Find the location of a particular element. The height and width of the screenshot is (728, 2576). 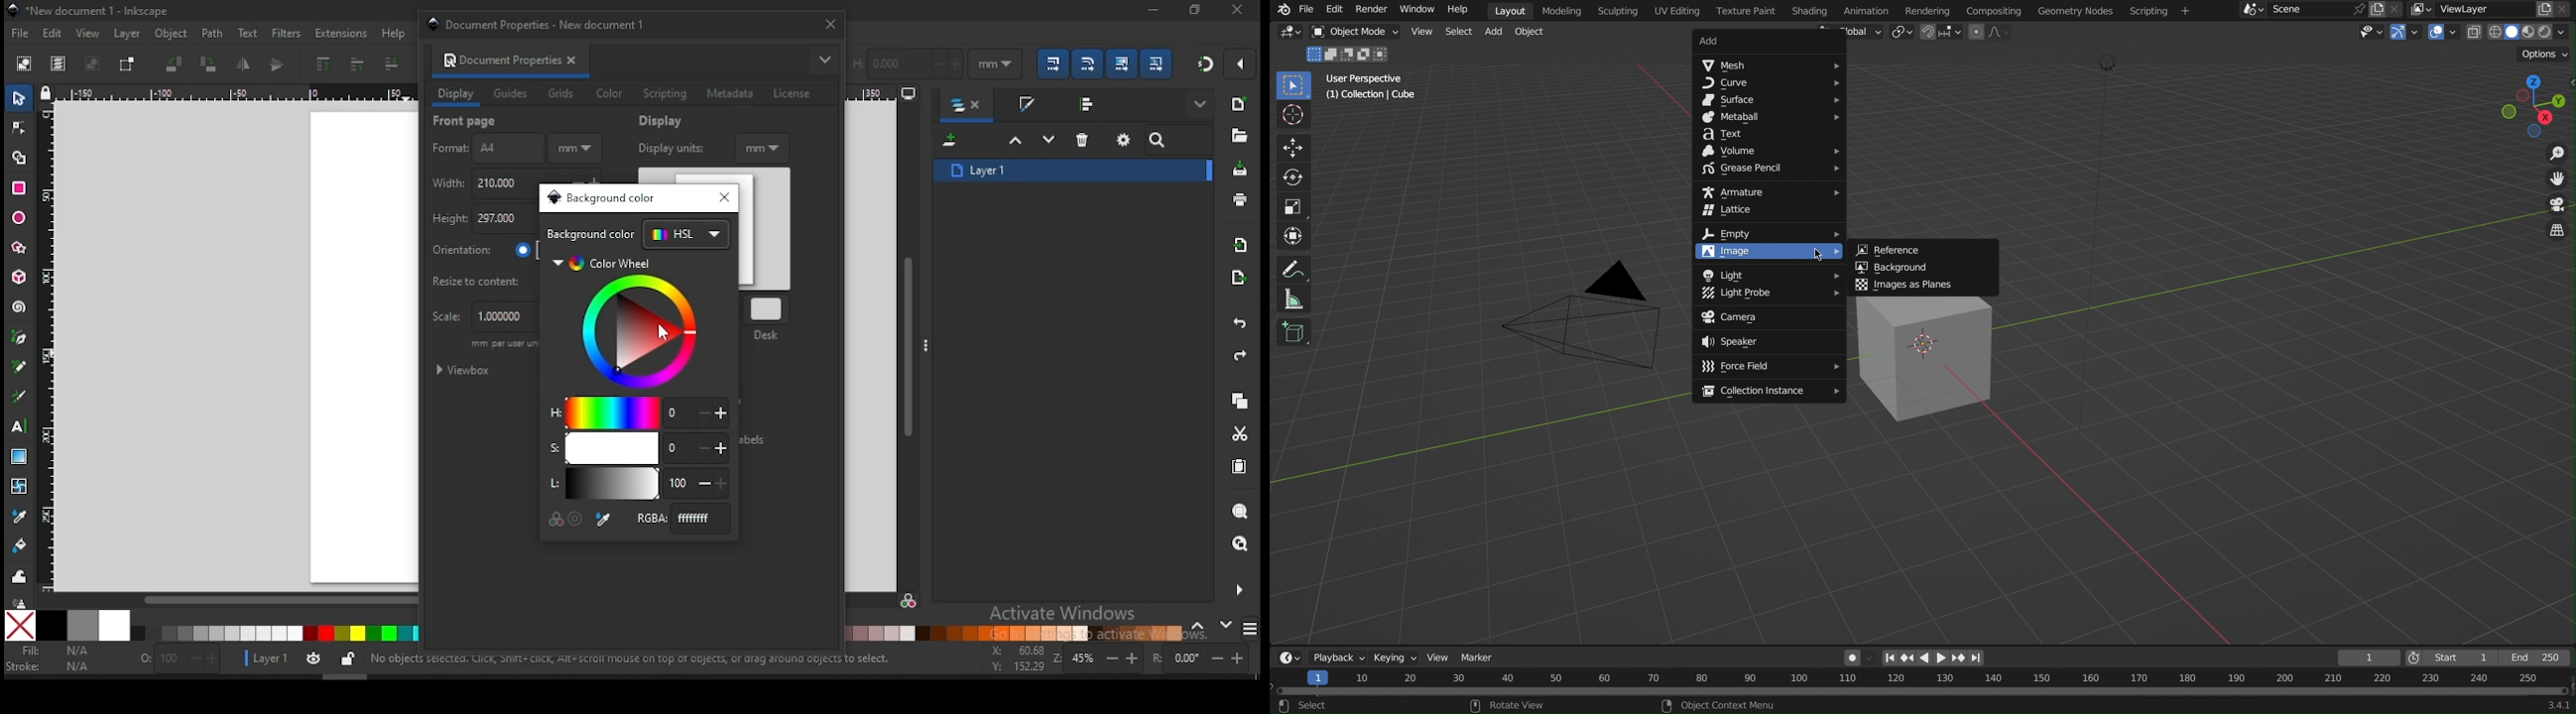

snap options is located at coordinates (1242, 63).